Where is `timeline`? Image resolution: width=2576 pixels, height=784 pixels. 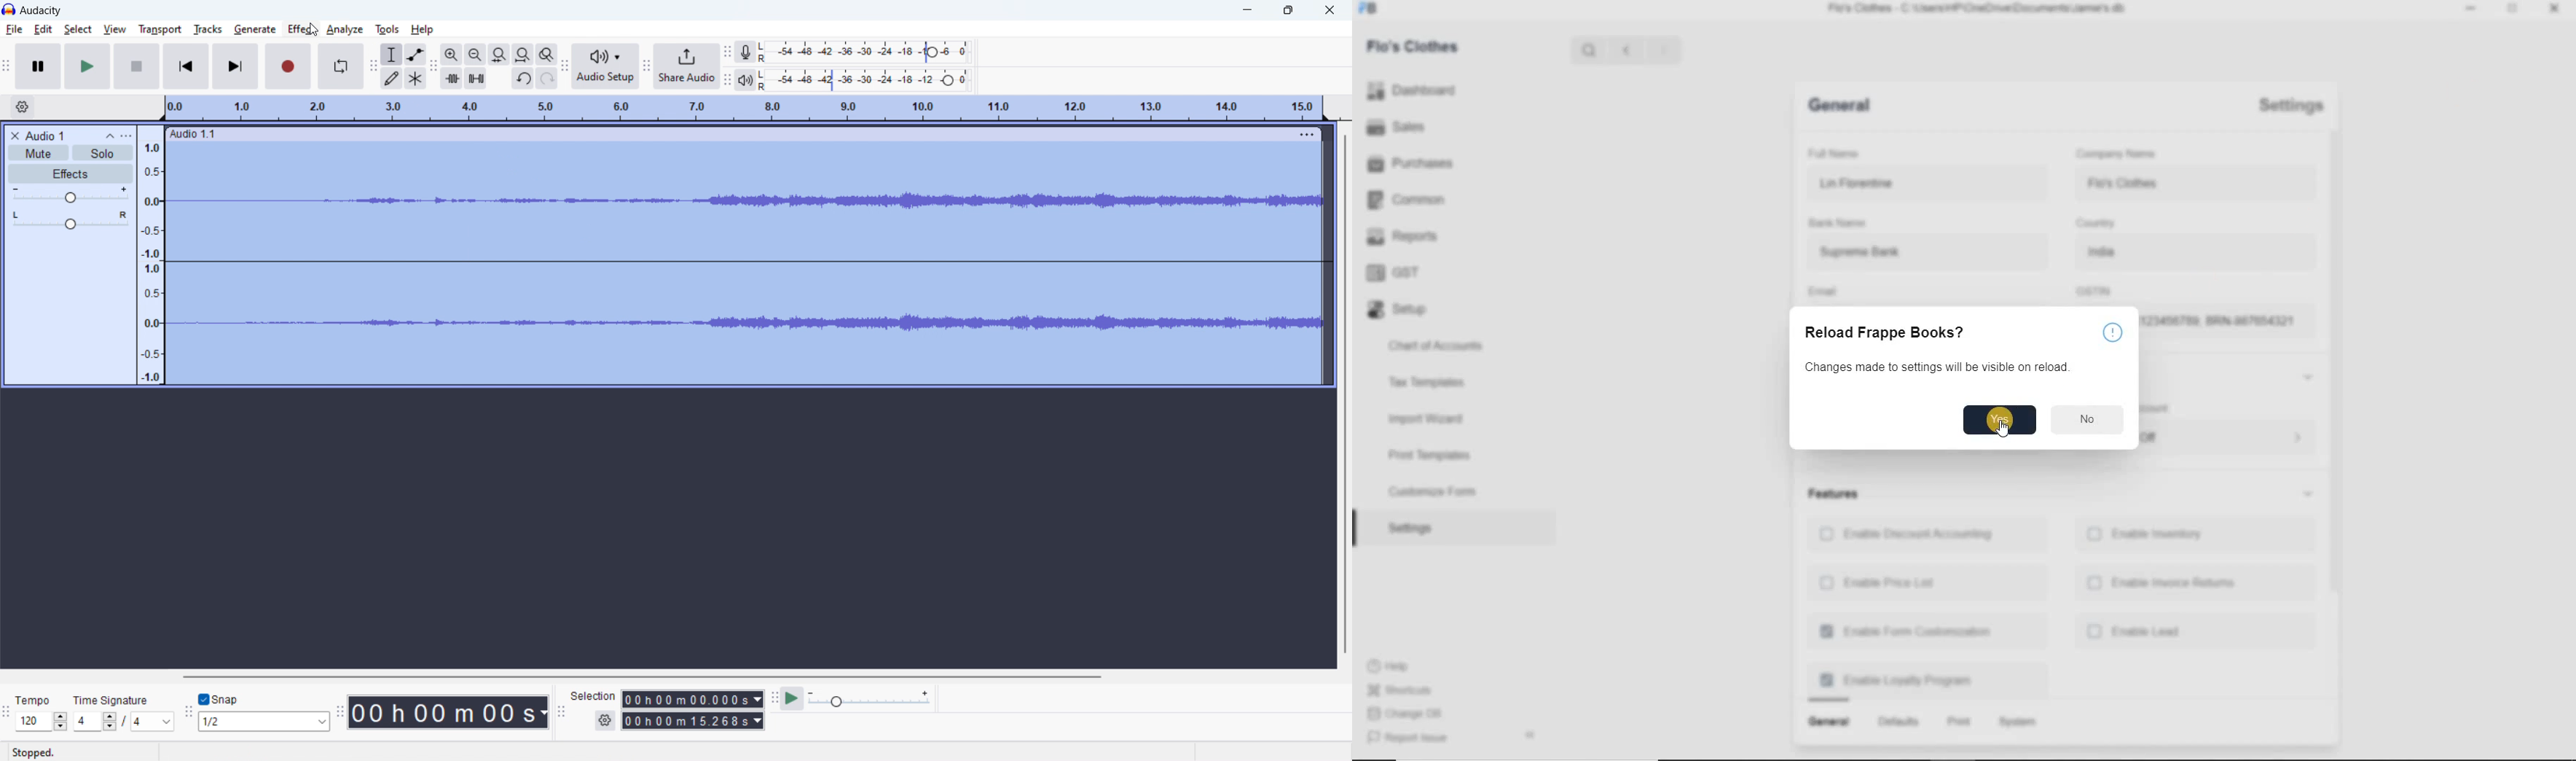
timeline is located at coordinates (746, 109).